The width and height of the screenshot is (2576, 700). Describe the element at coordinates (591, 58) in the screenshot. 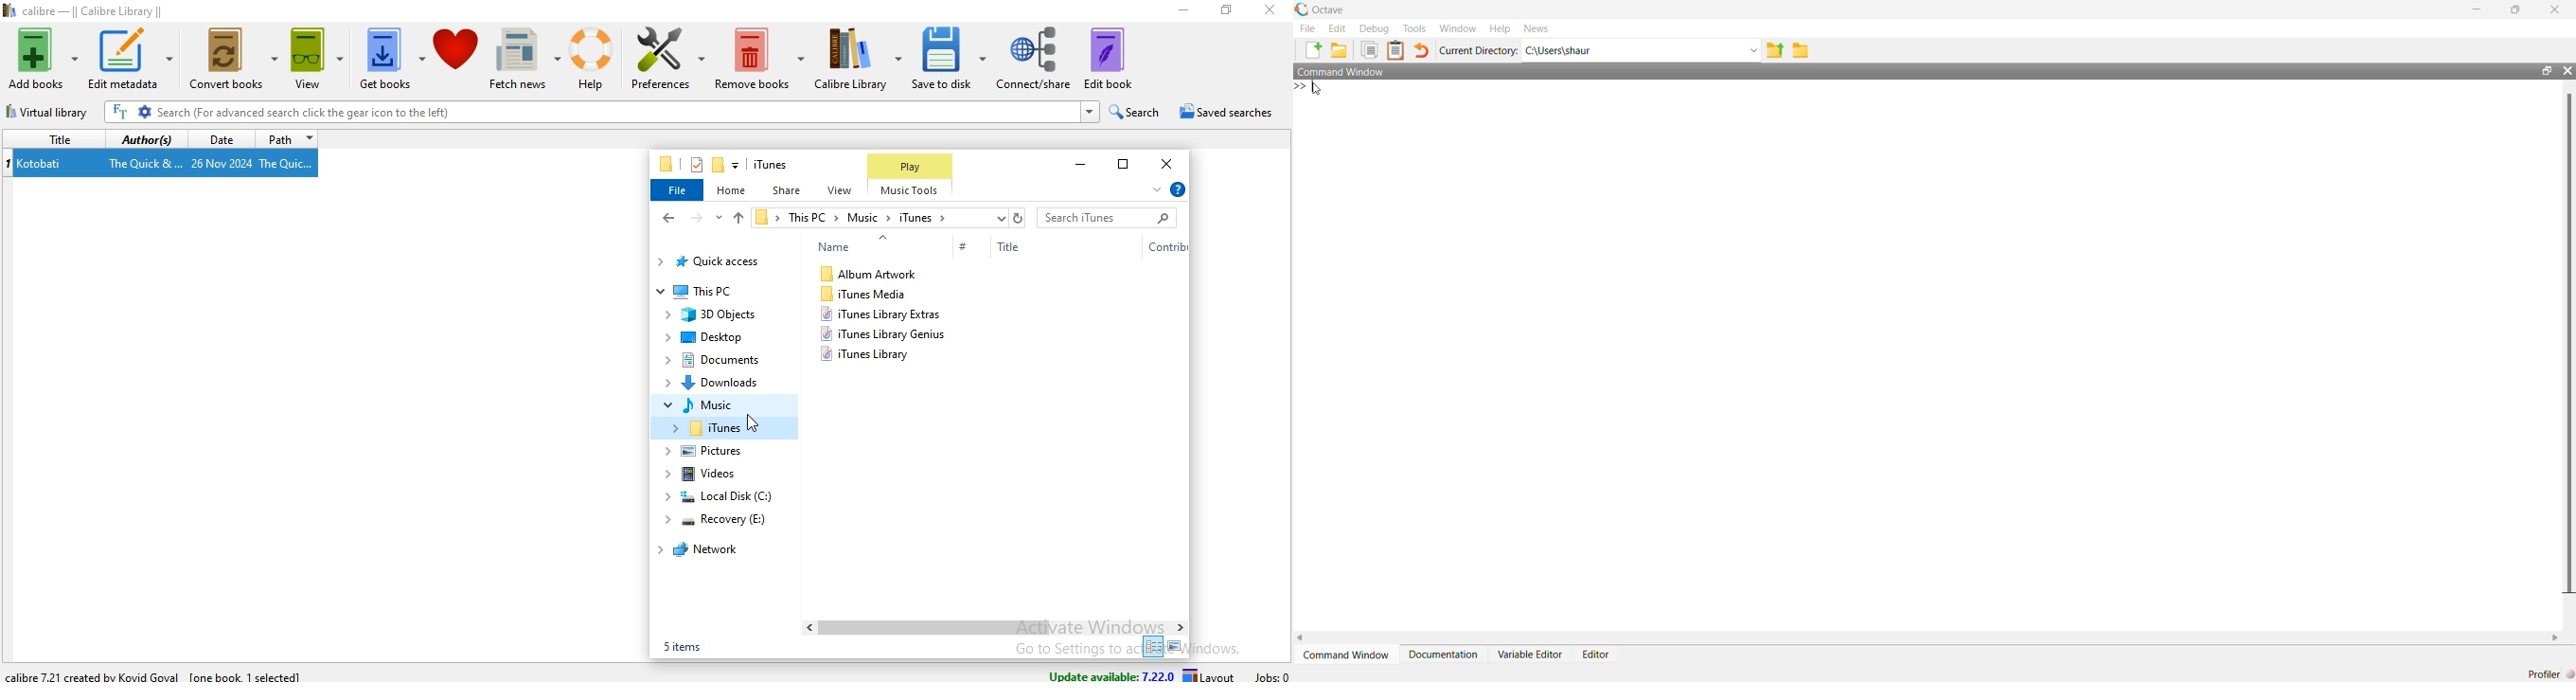

I see `help` at that location.